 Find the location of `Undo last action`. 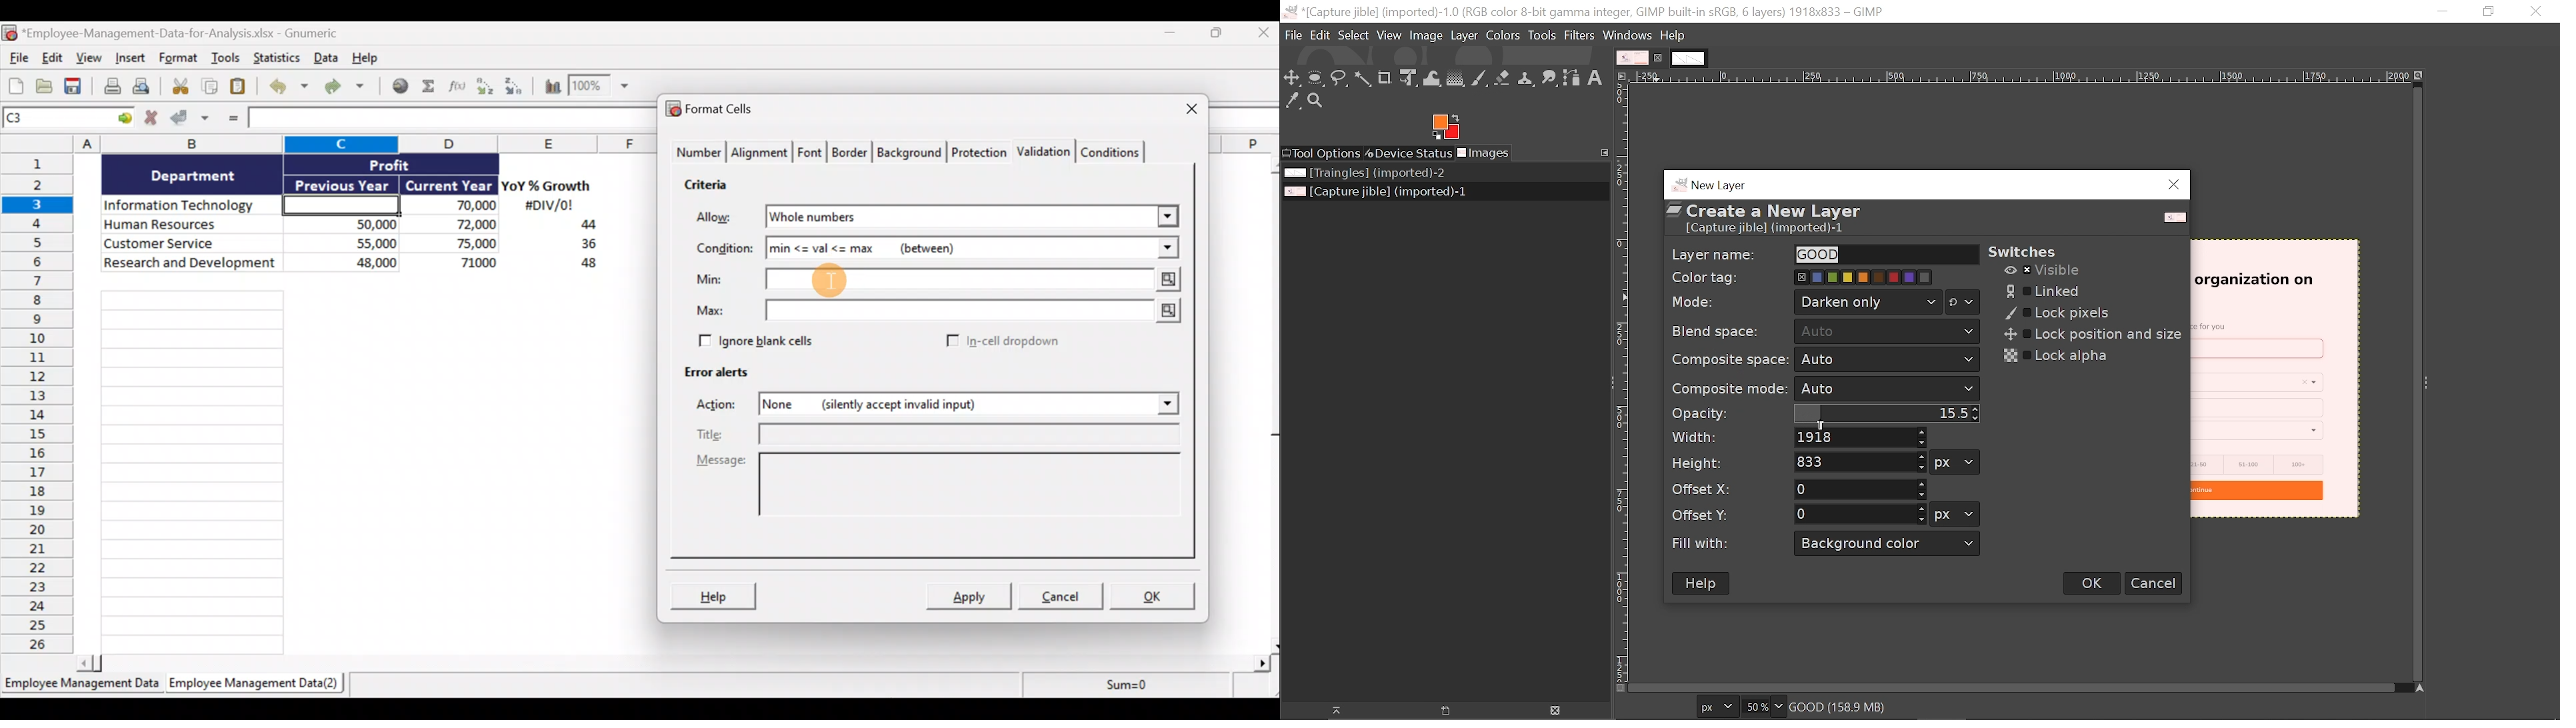

Undo last action is located at coordinates (291, 87).